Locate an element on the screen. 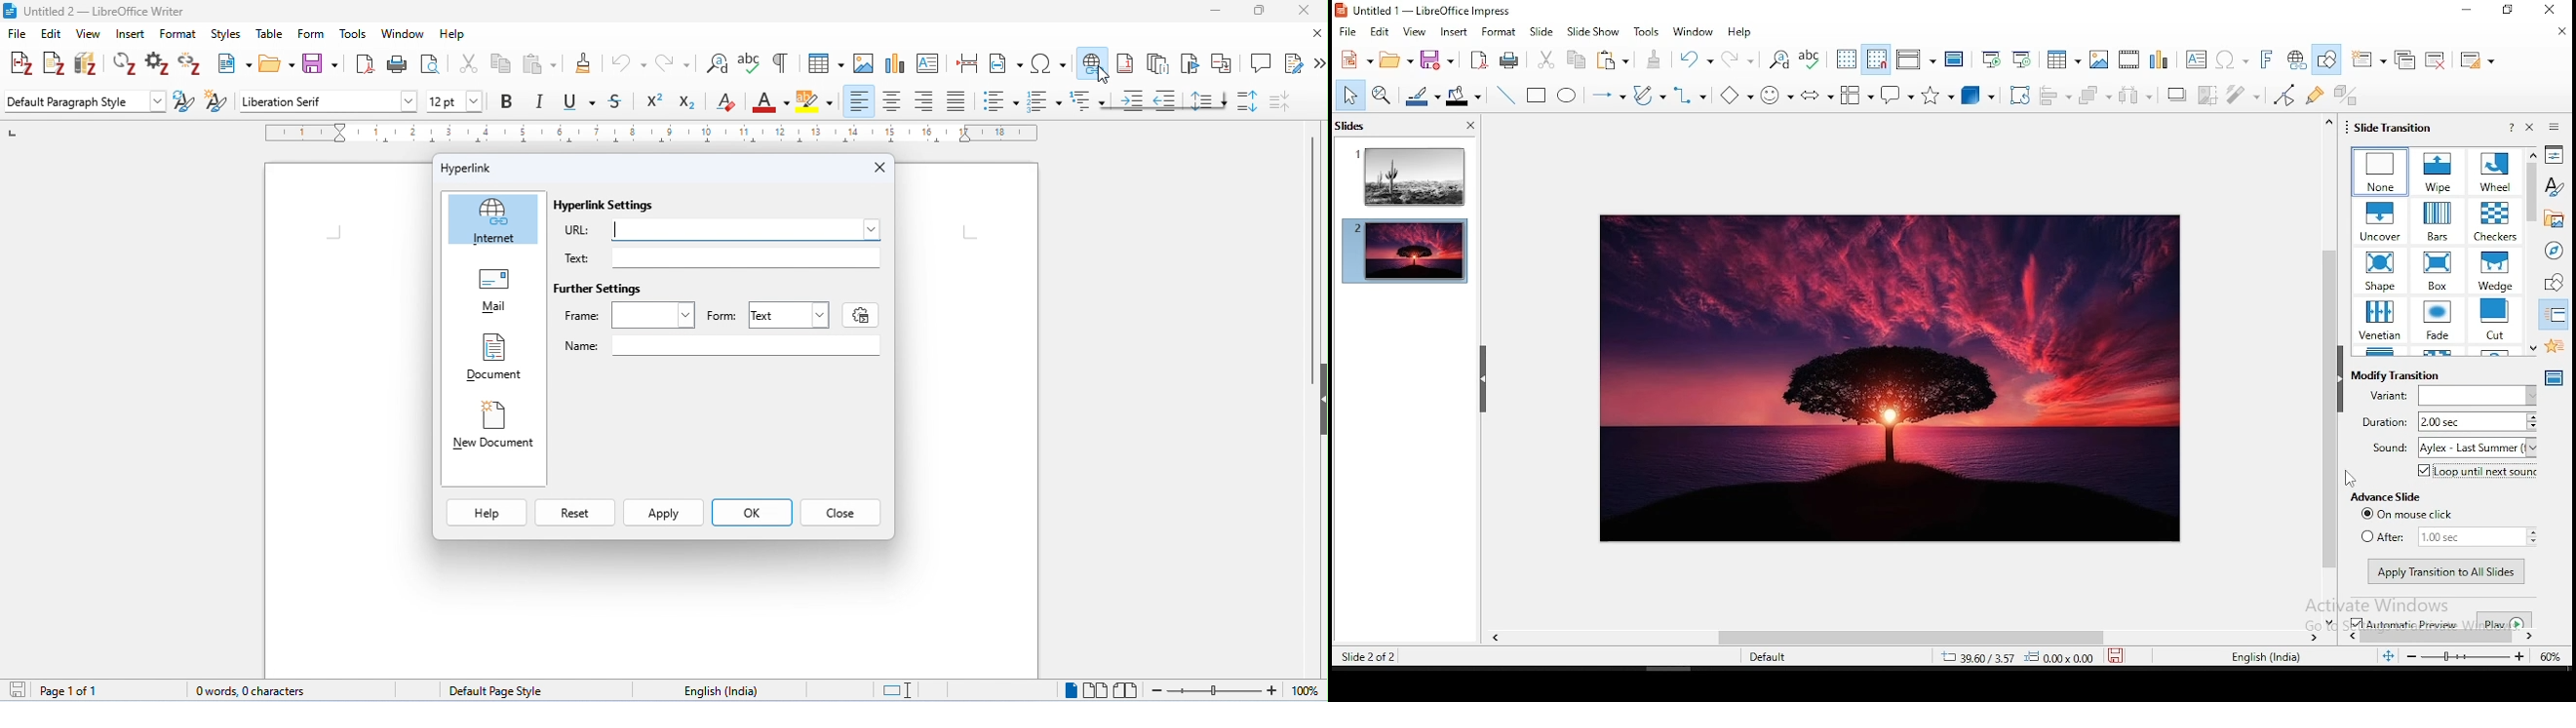 The image size is (2576, 728). Frame is located at coordinates (580, 311).